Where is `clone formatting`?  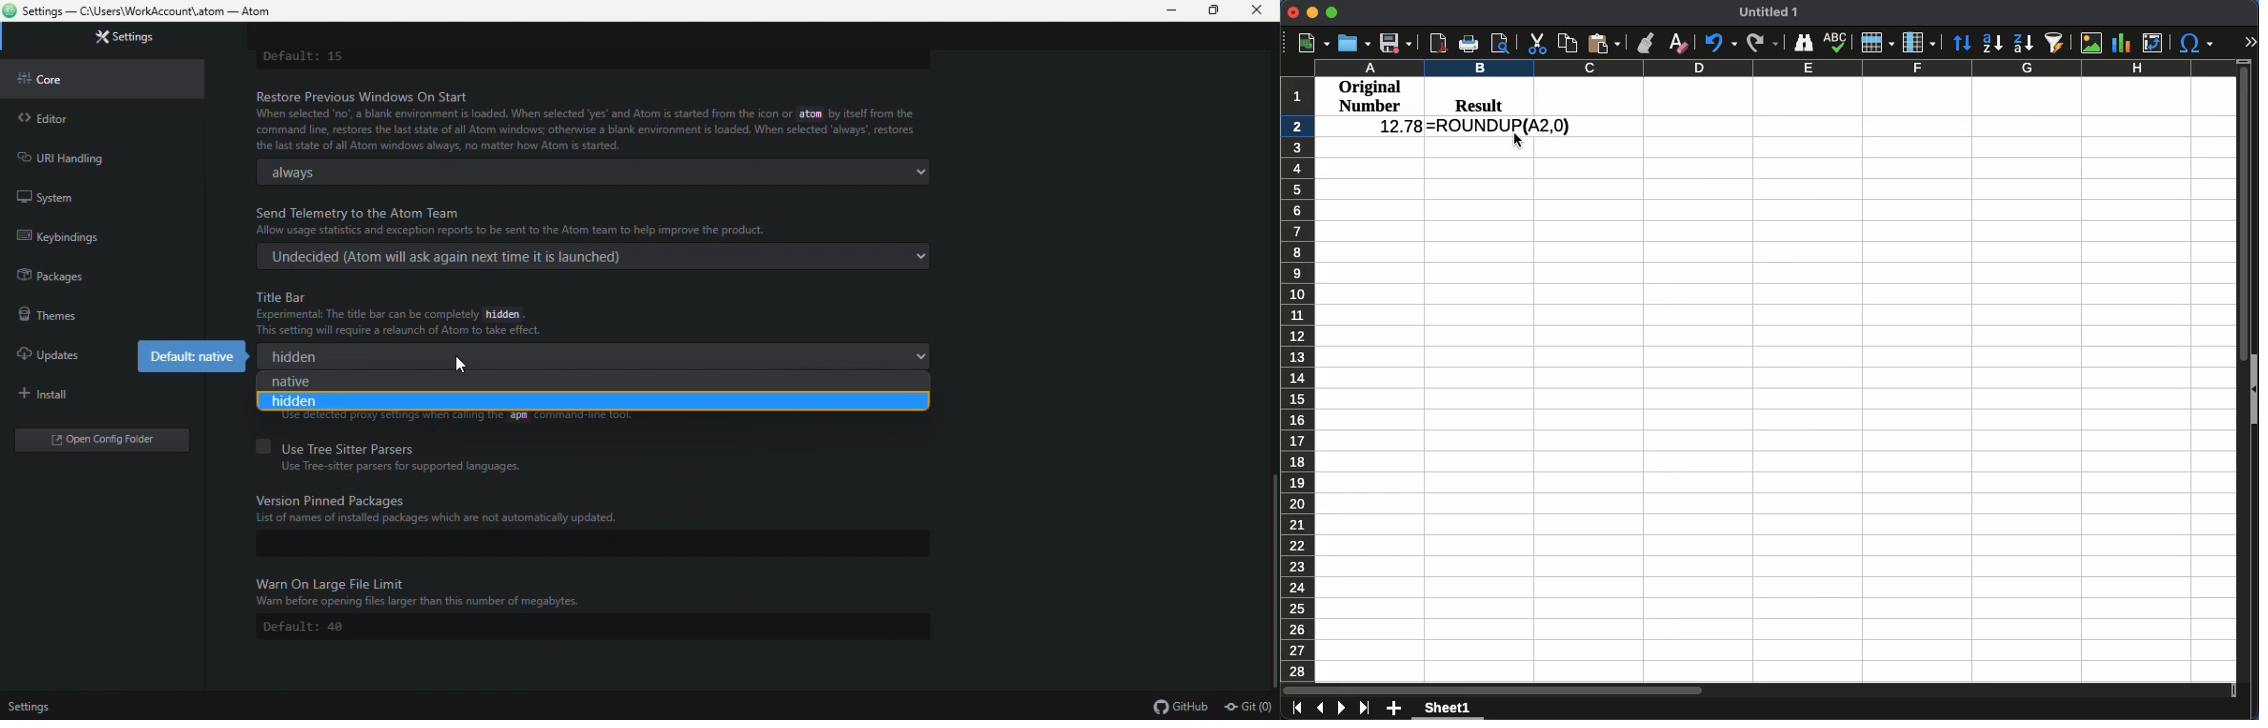
clone formatting is located at coordinates (1647, 42).